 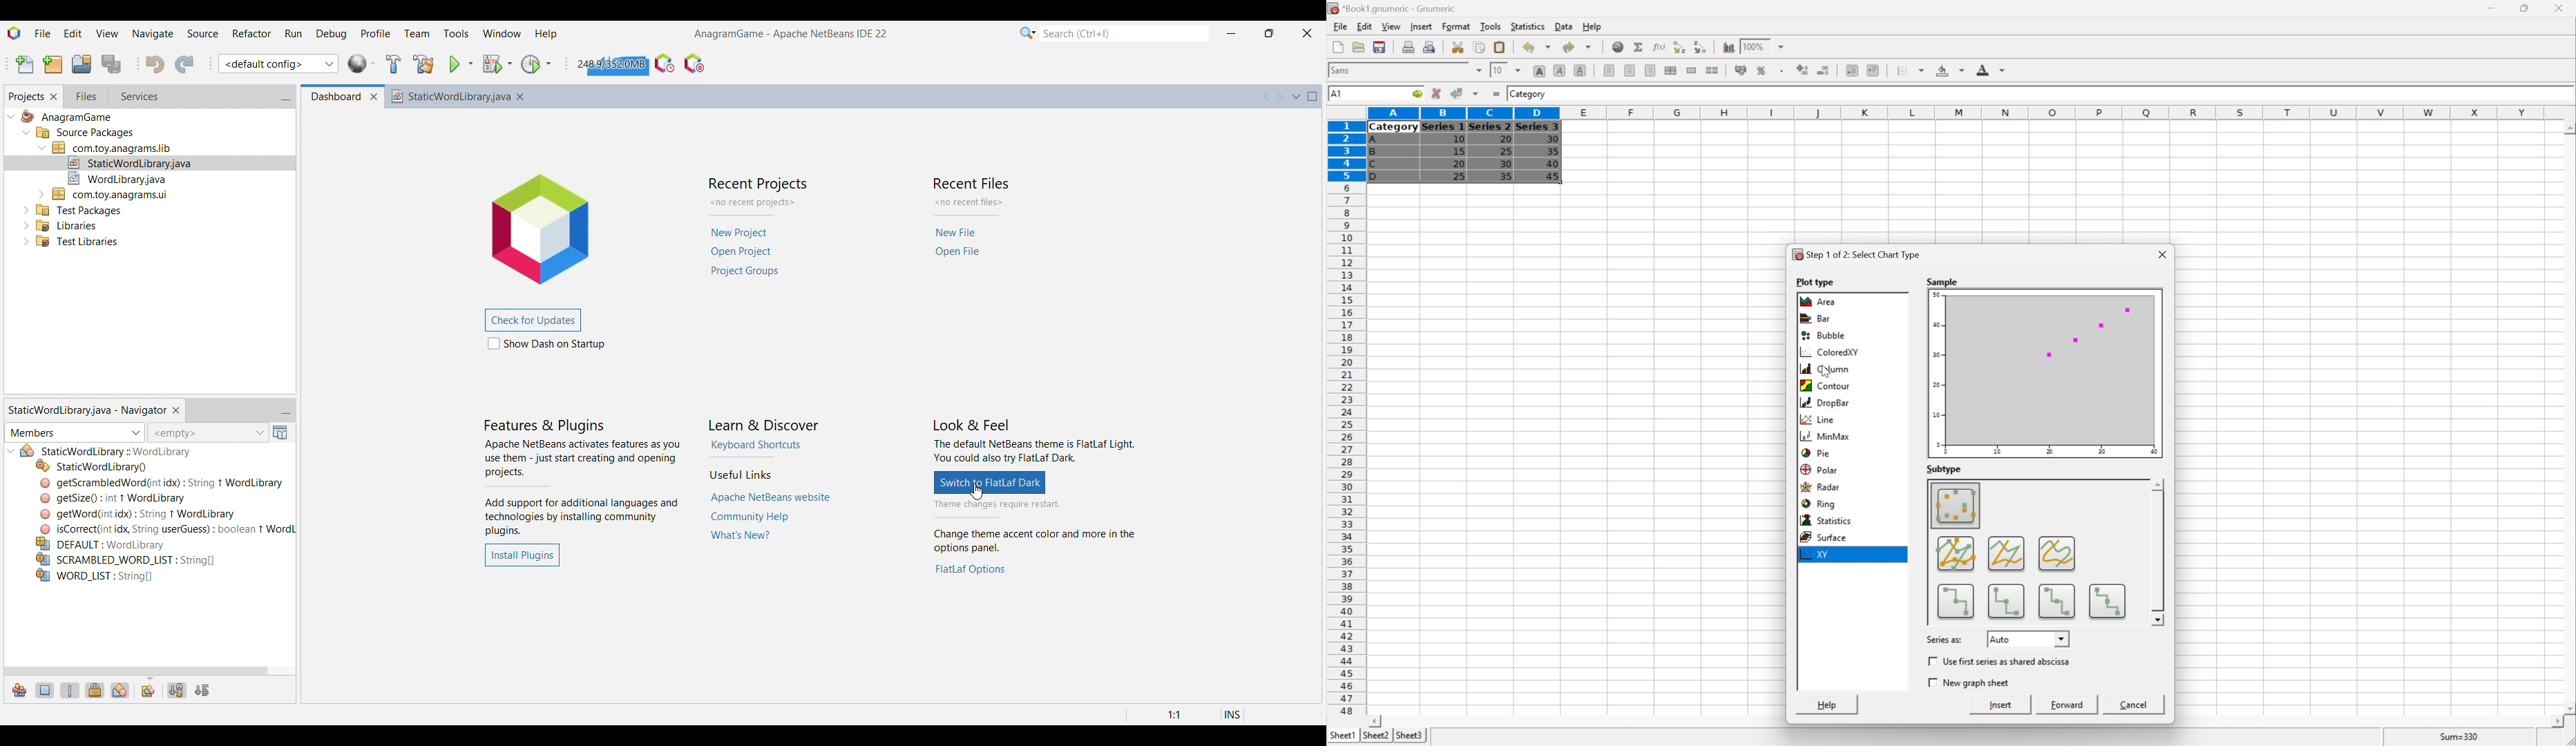 What do you see at coordinates (131, 161) in the screenshot?
I see `` at bounding box center [131, 161].